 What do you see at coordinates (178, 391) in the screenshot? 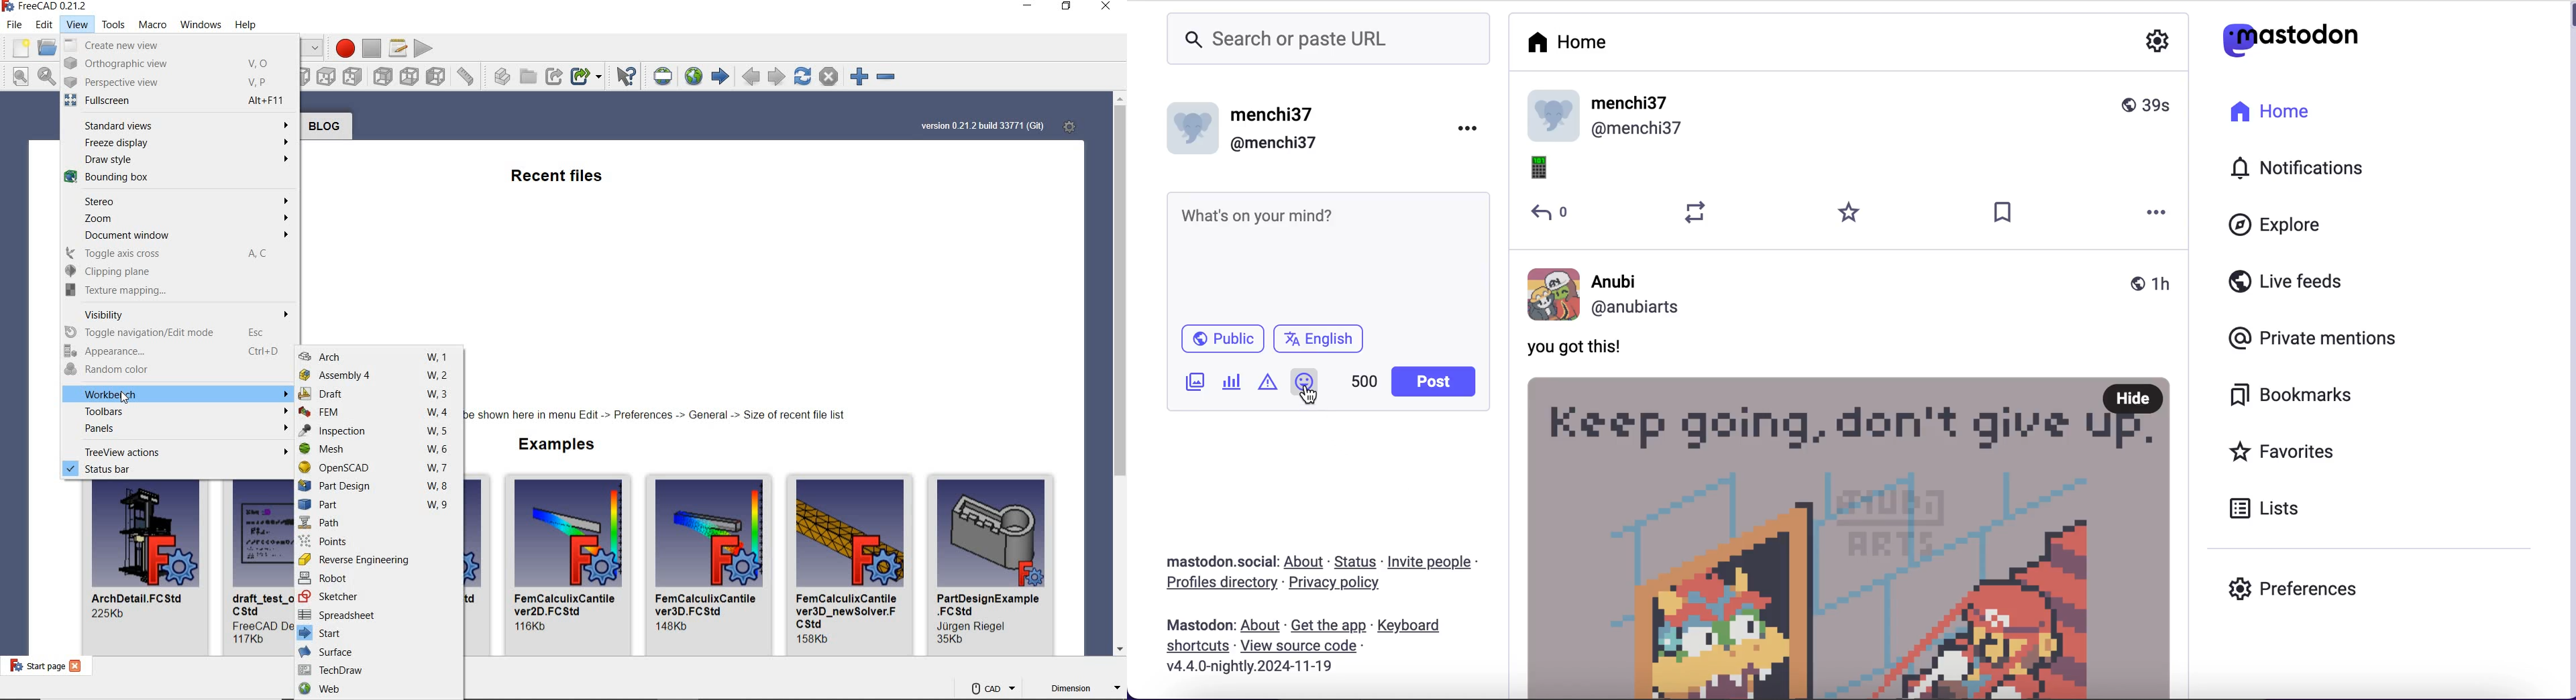
I see `workbench` at bounding box center [178, 391].